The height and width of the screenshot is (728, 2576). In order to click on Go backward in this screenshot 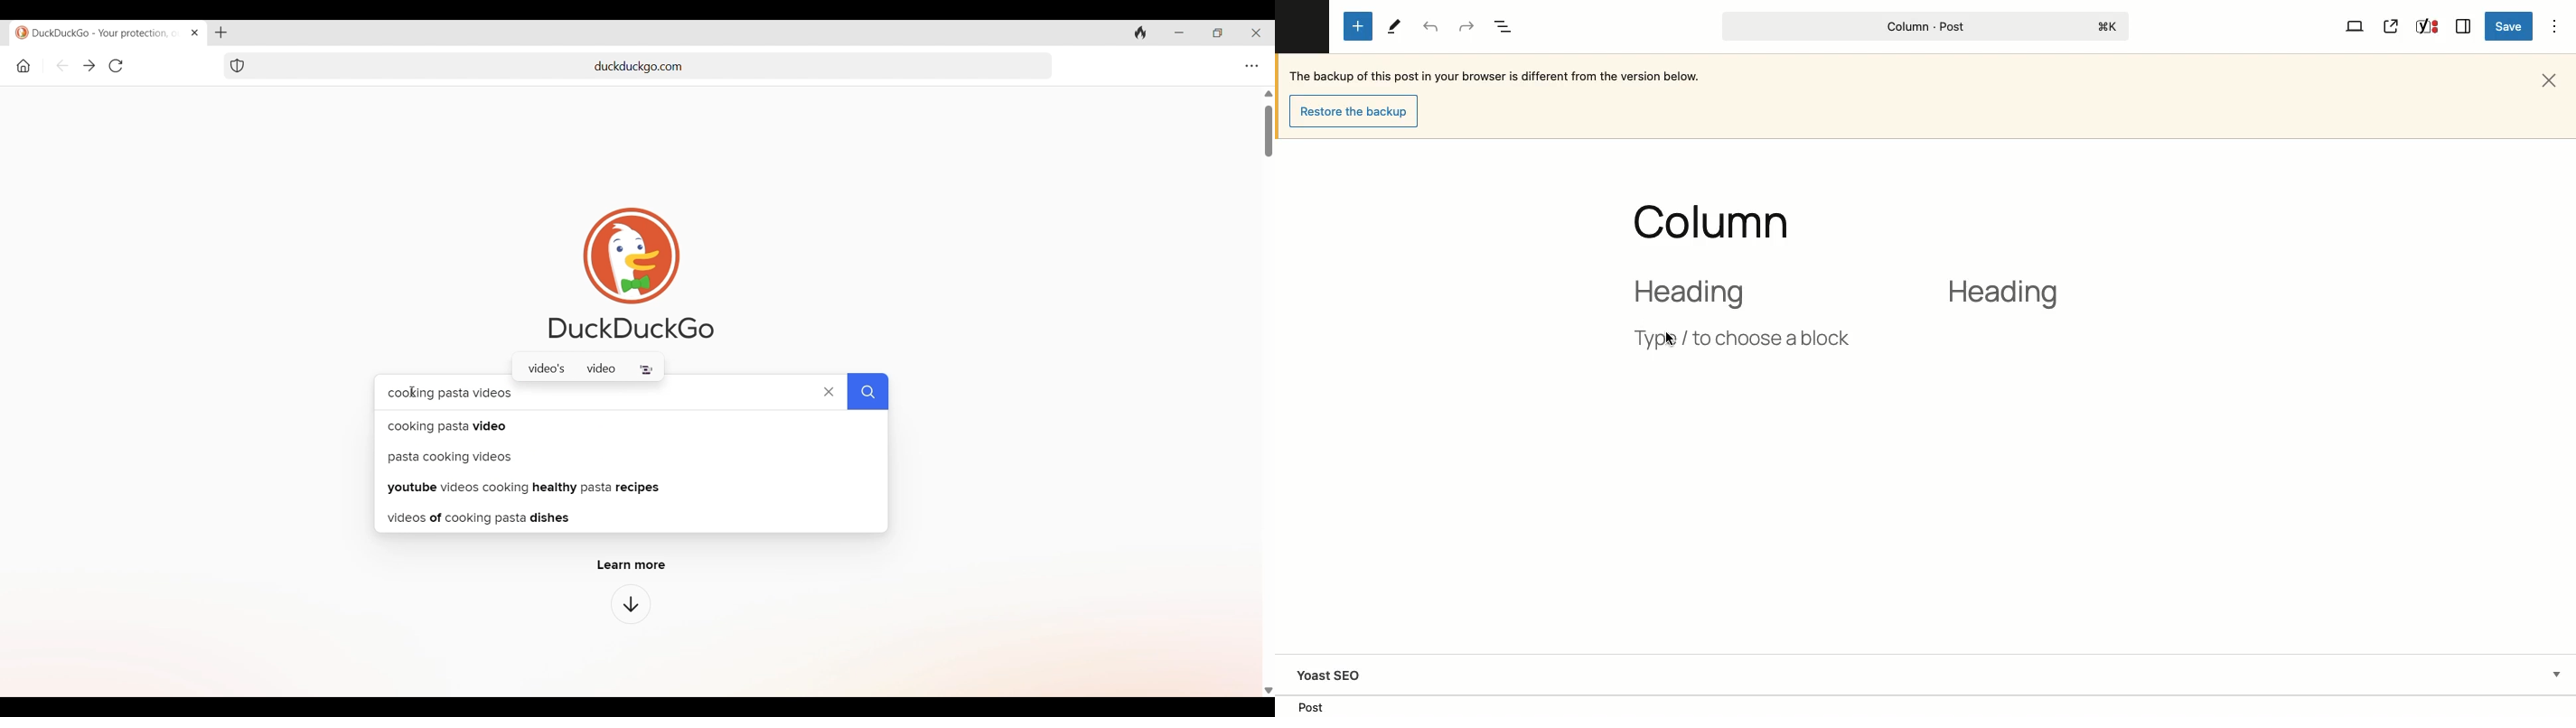, I will do `click(63, 66)`.